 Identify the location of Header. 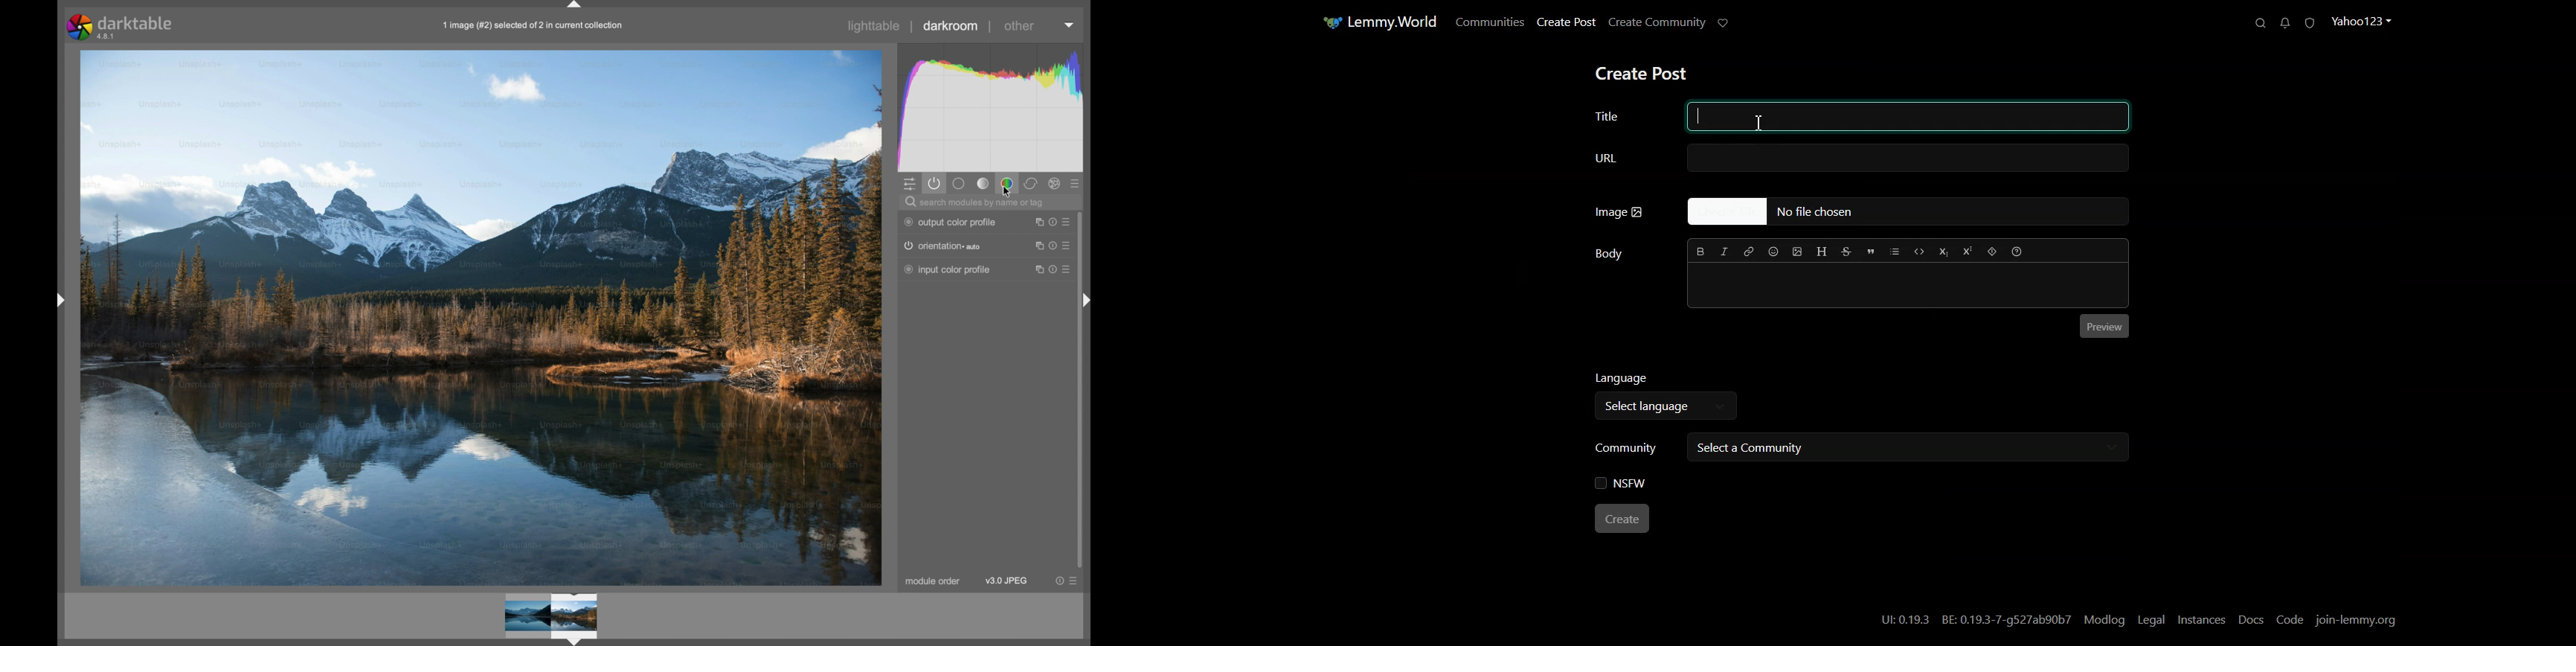
(1822, 252).